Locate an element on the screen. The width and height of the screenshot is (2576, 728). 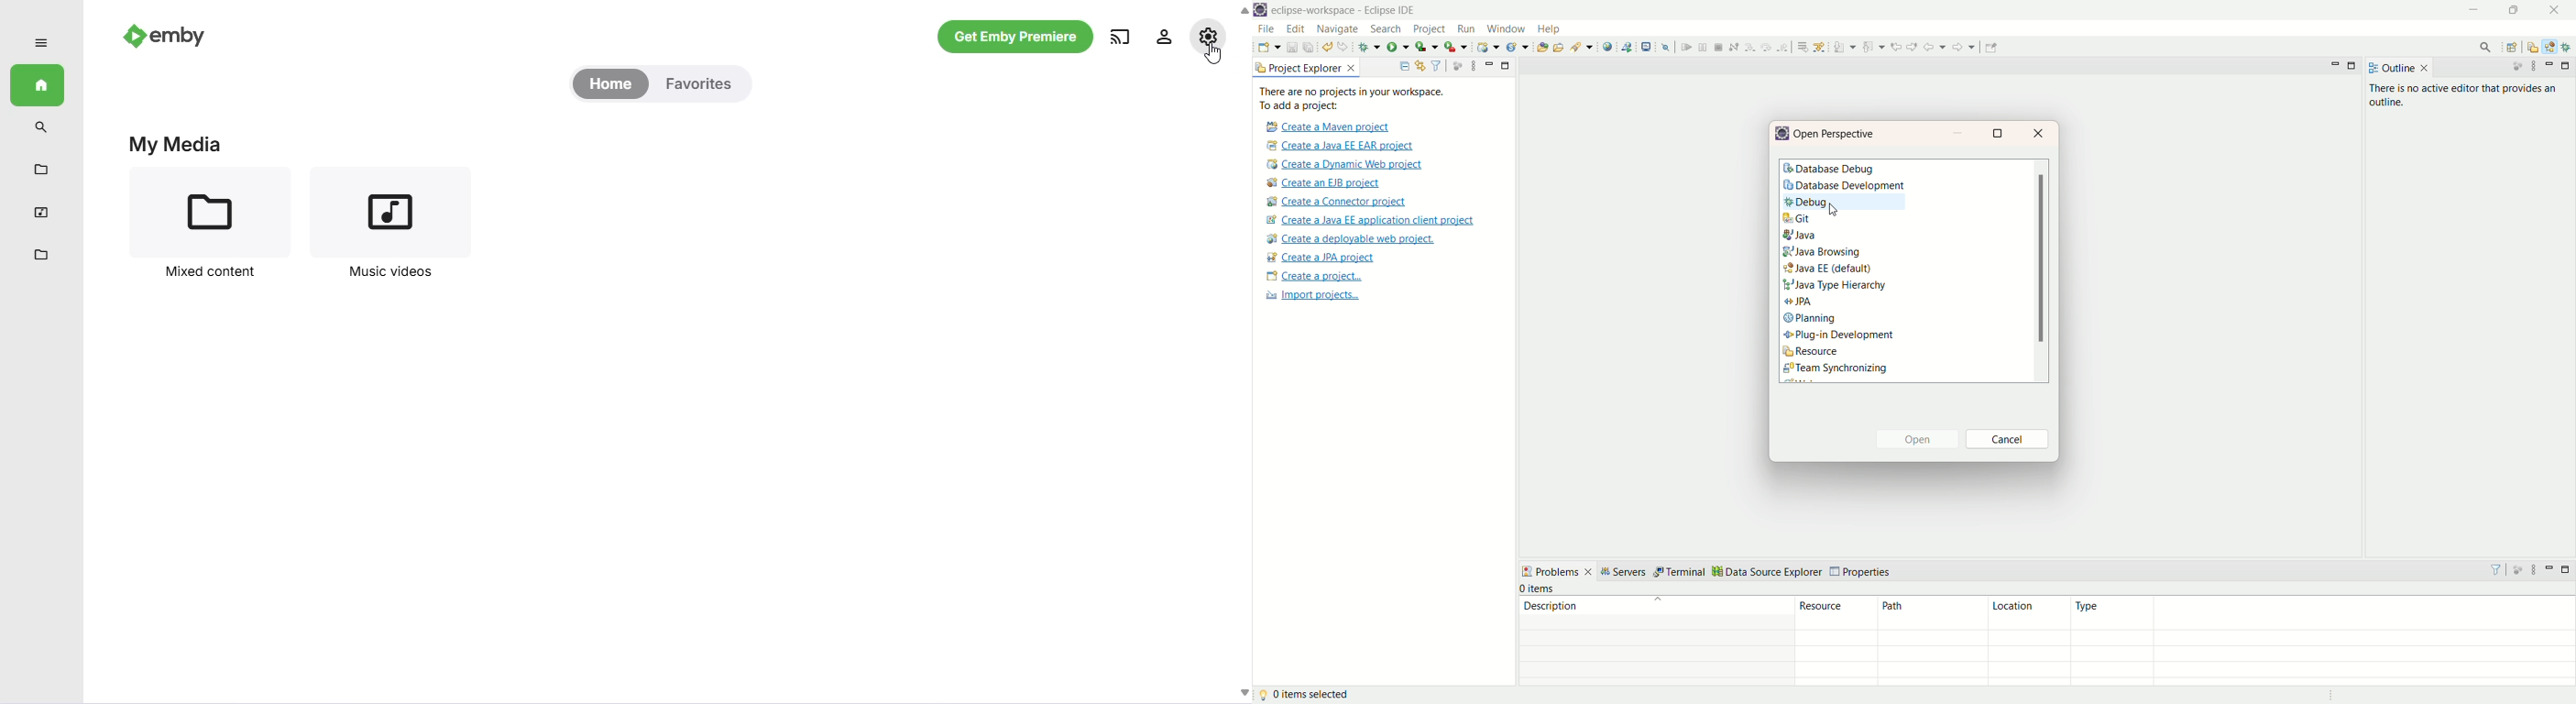
database development is located at coordinates (1849, 188).